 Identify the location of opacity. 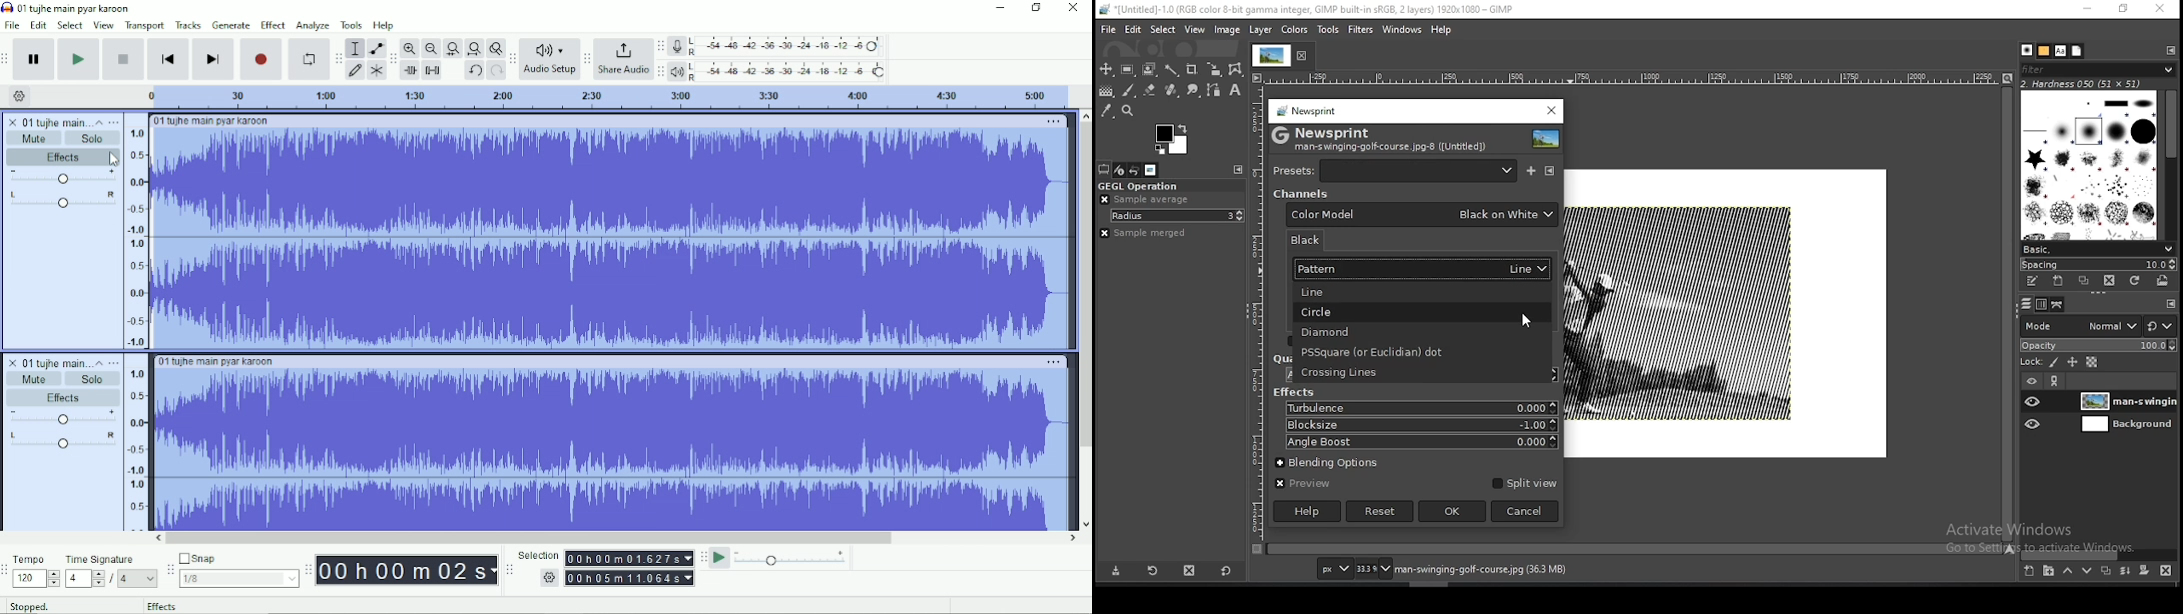
(2098, 345).